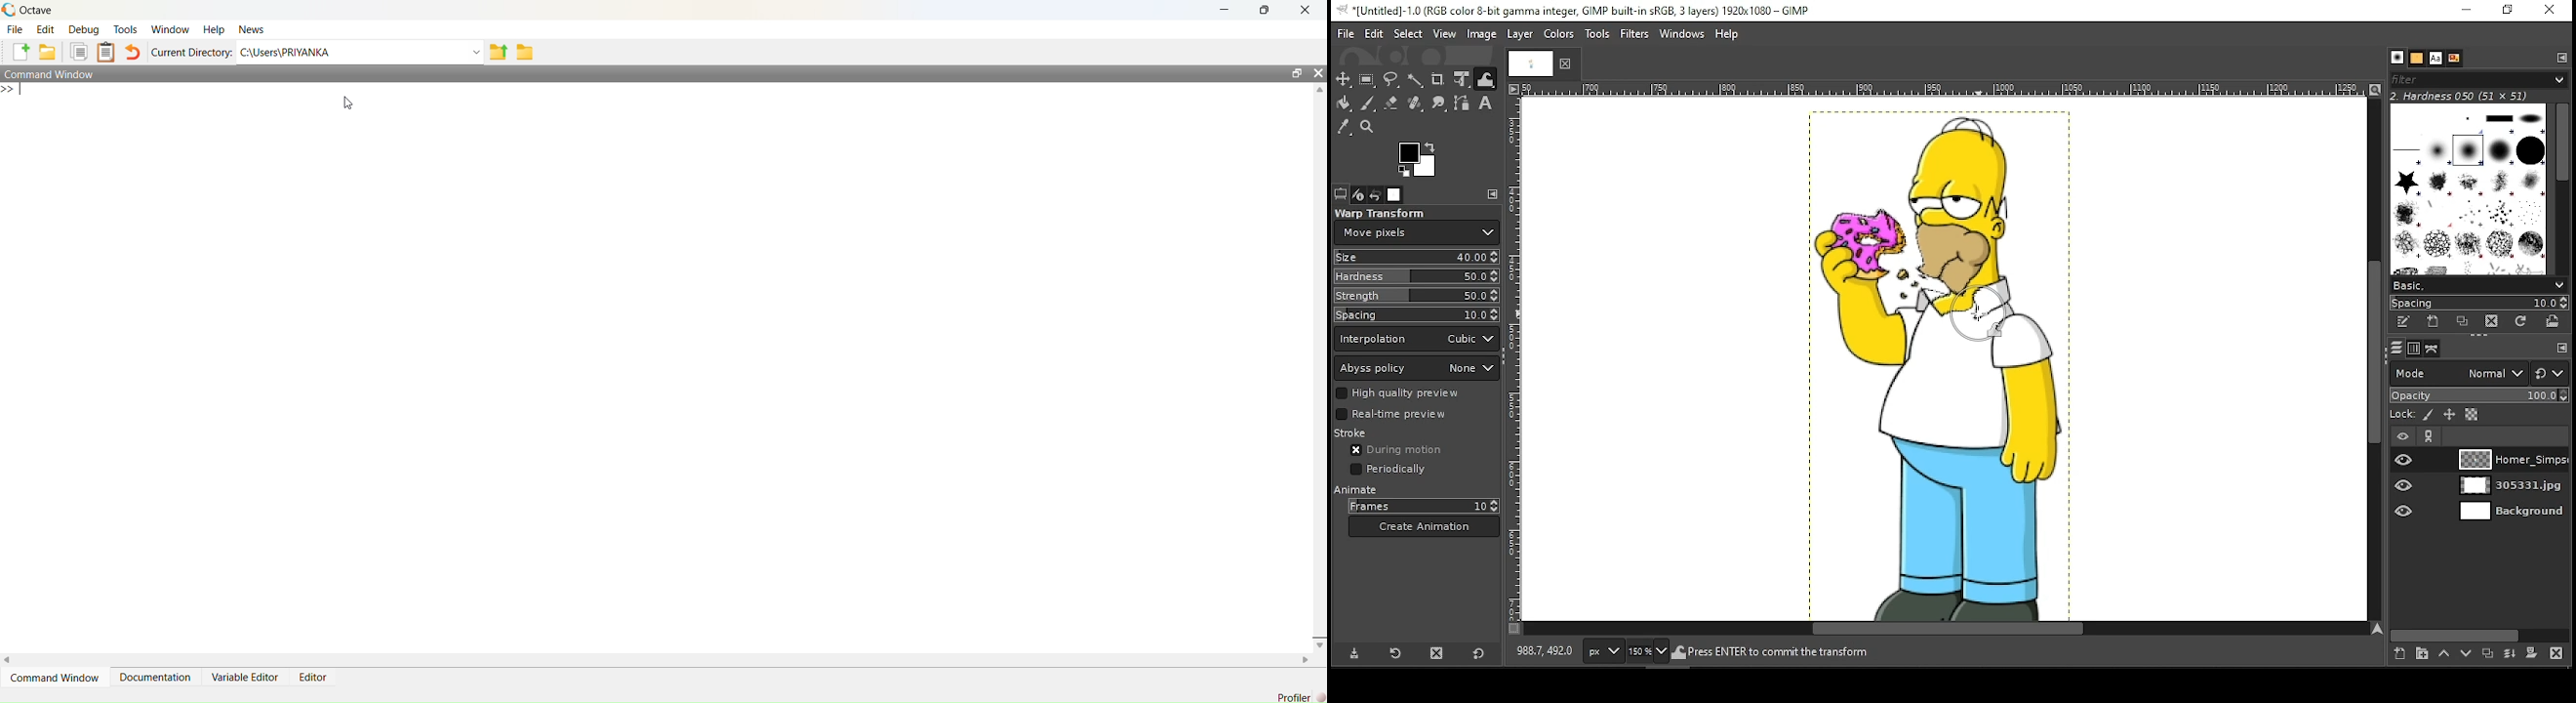 Image resolution: width=2576 pixels, height=728 pixels. I want to click on view, so click(1446, 34).